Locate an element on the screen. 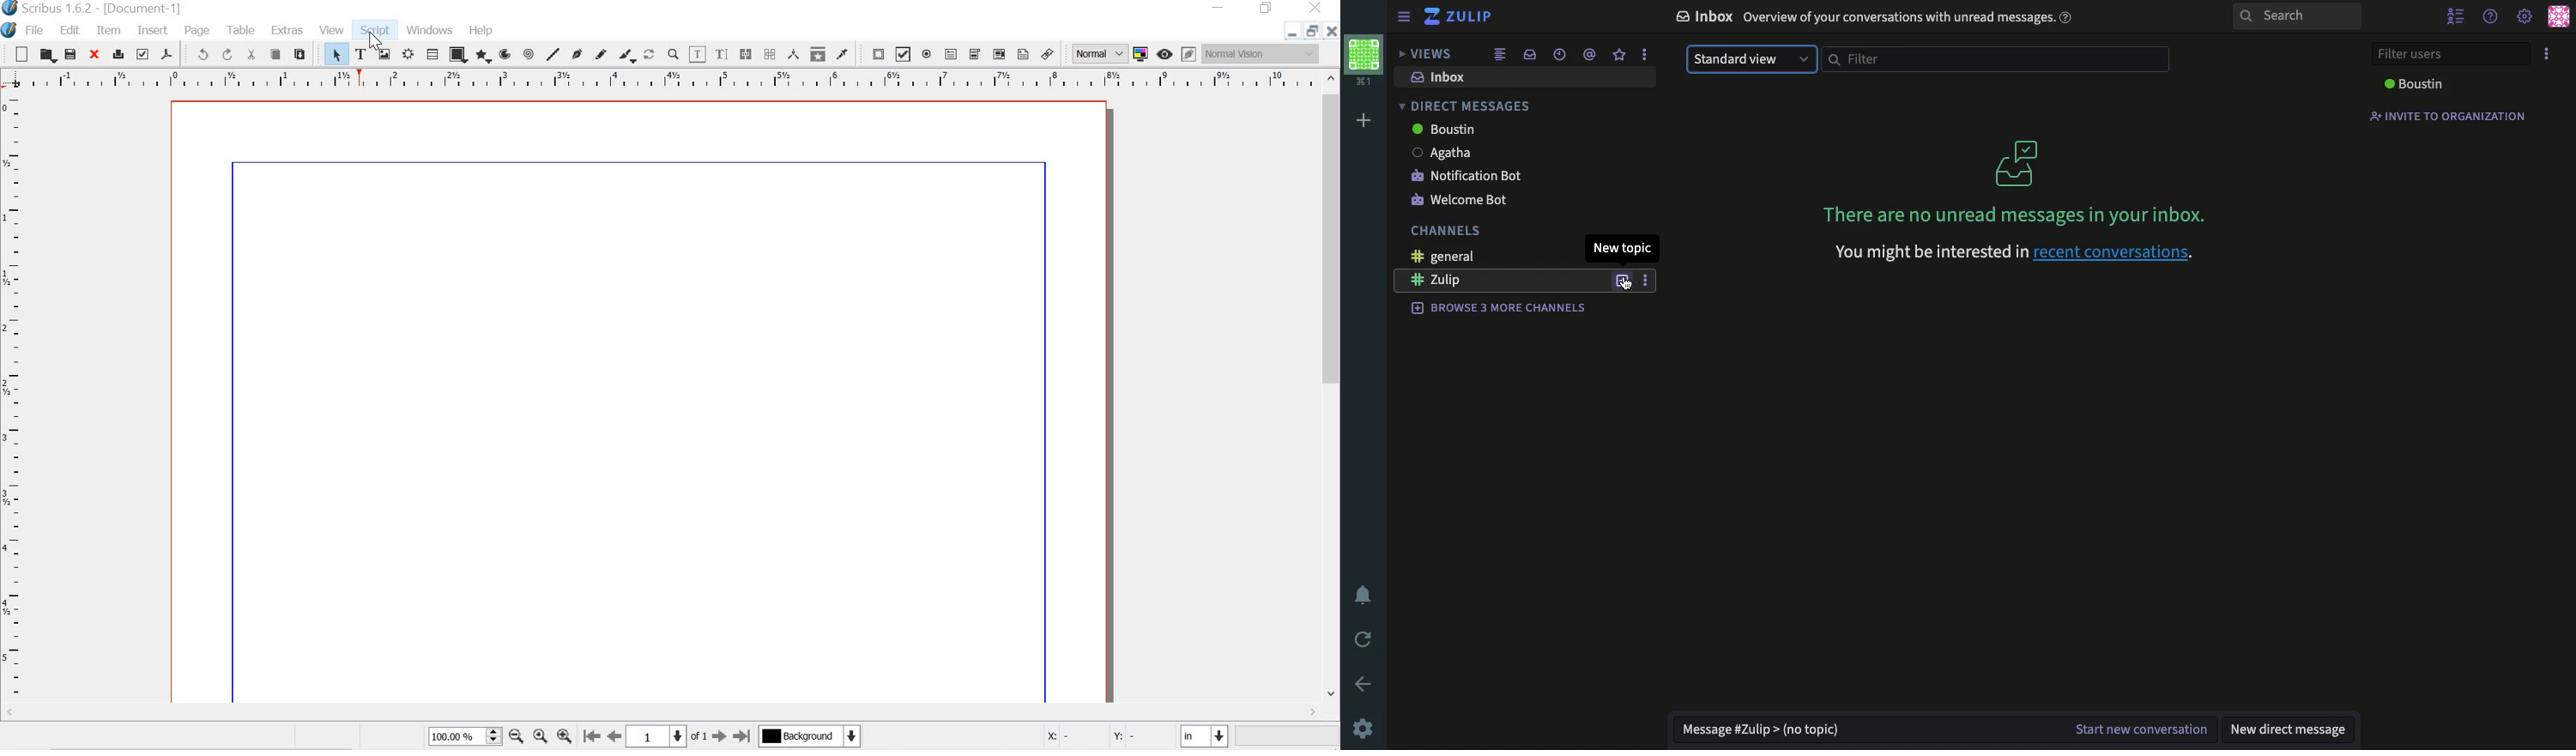 The image size is (2576, 756). save is located at coordinates (73, 55).